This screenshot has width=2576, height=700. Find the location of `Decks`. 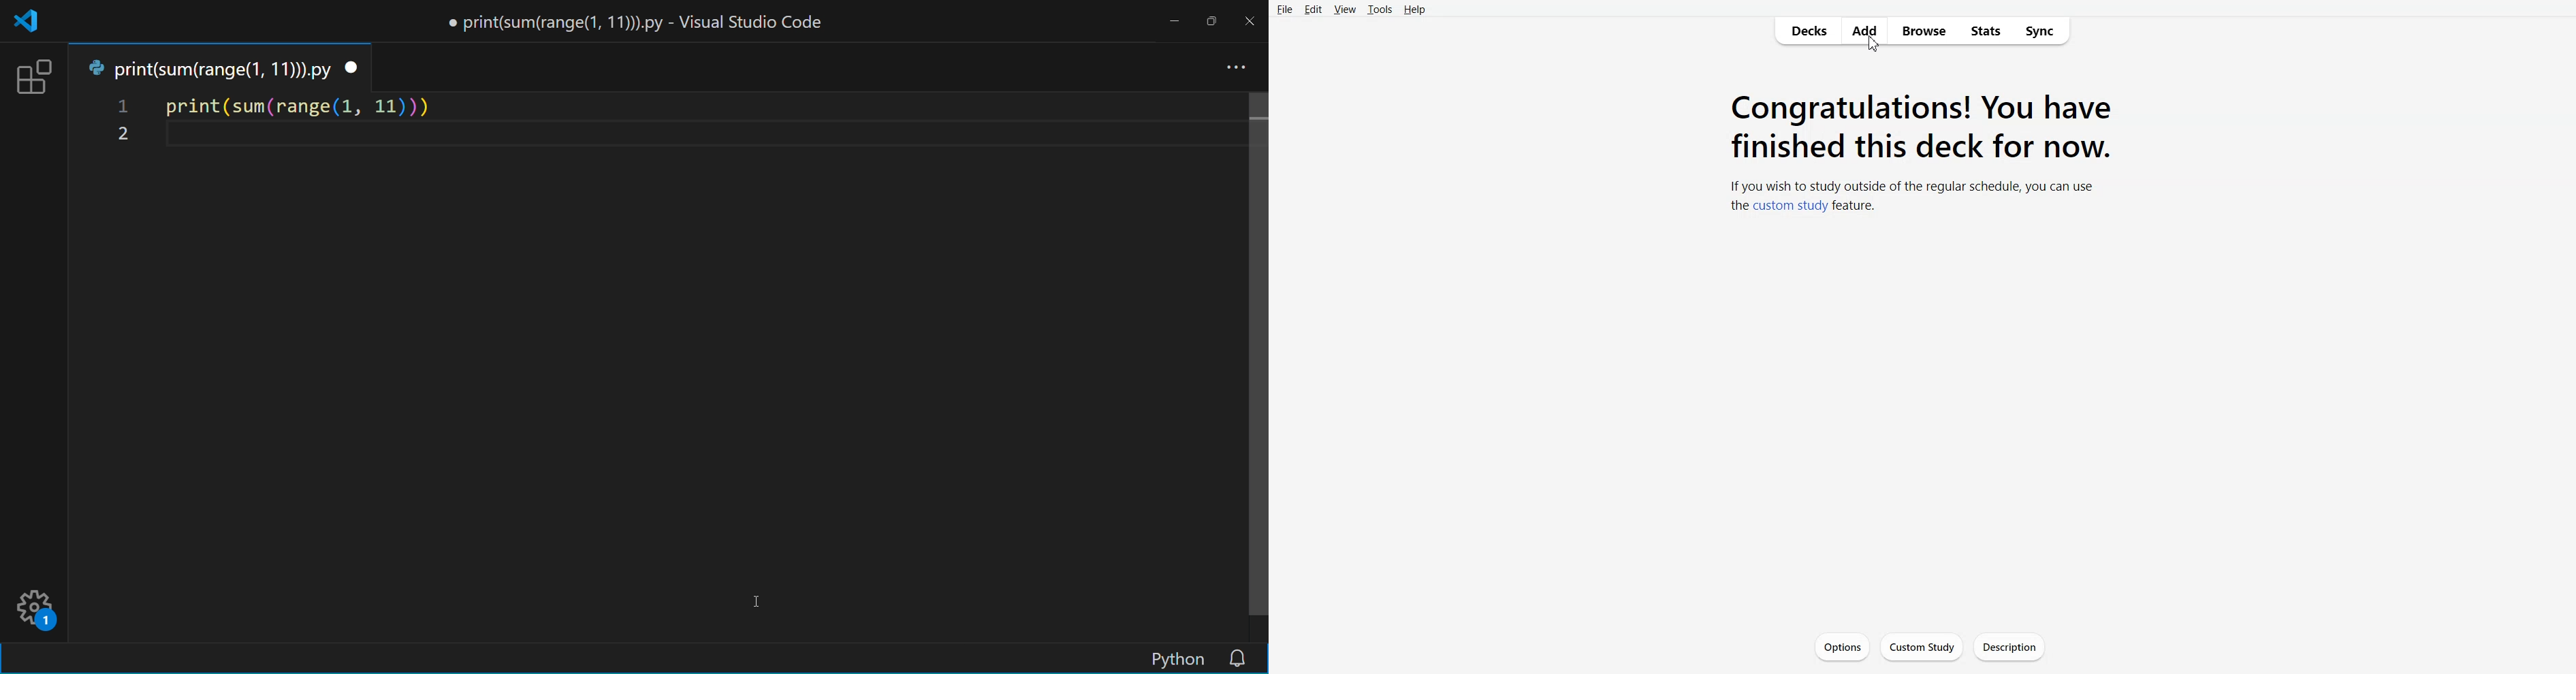

Decks is located at coordinates (1807, 31).